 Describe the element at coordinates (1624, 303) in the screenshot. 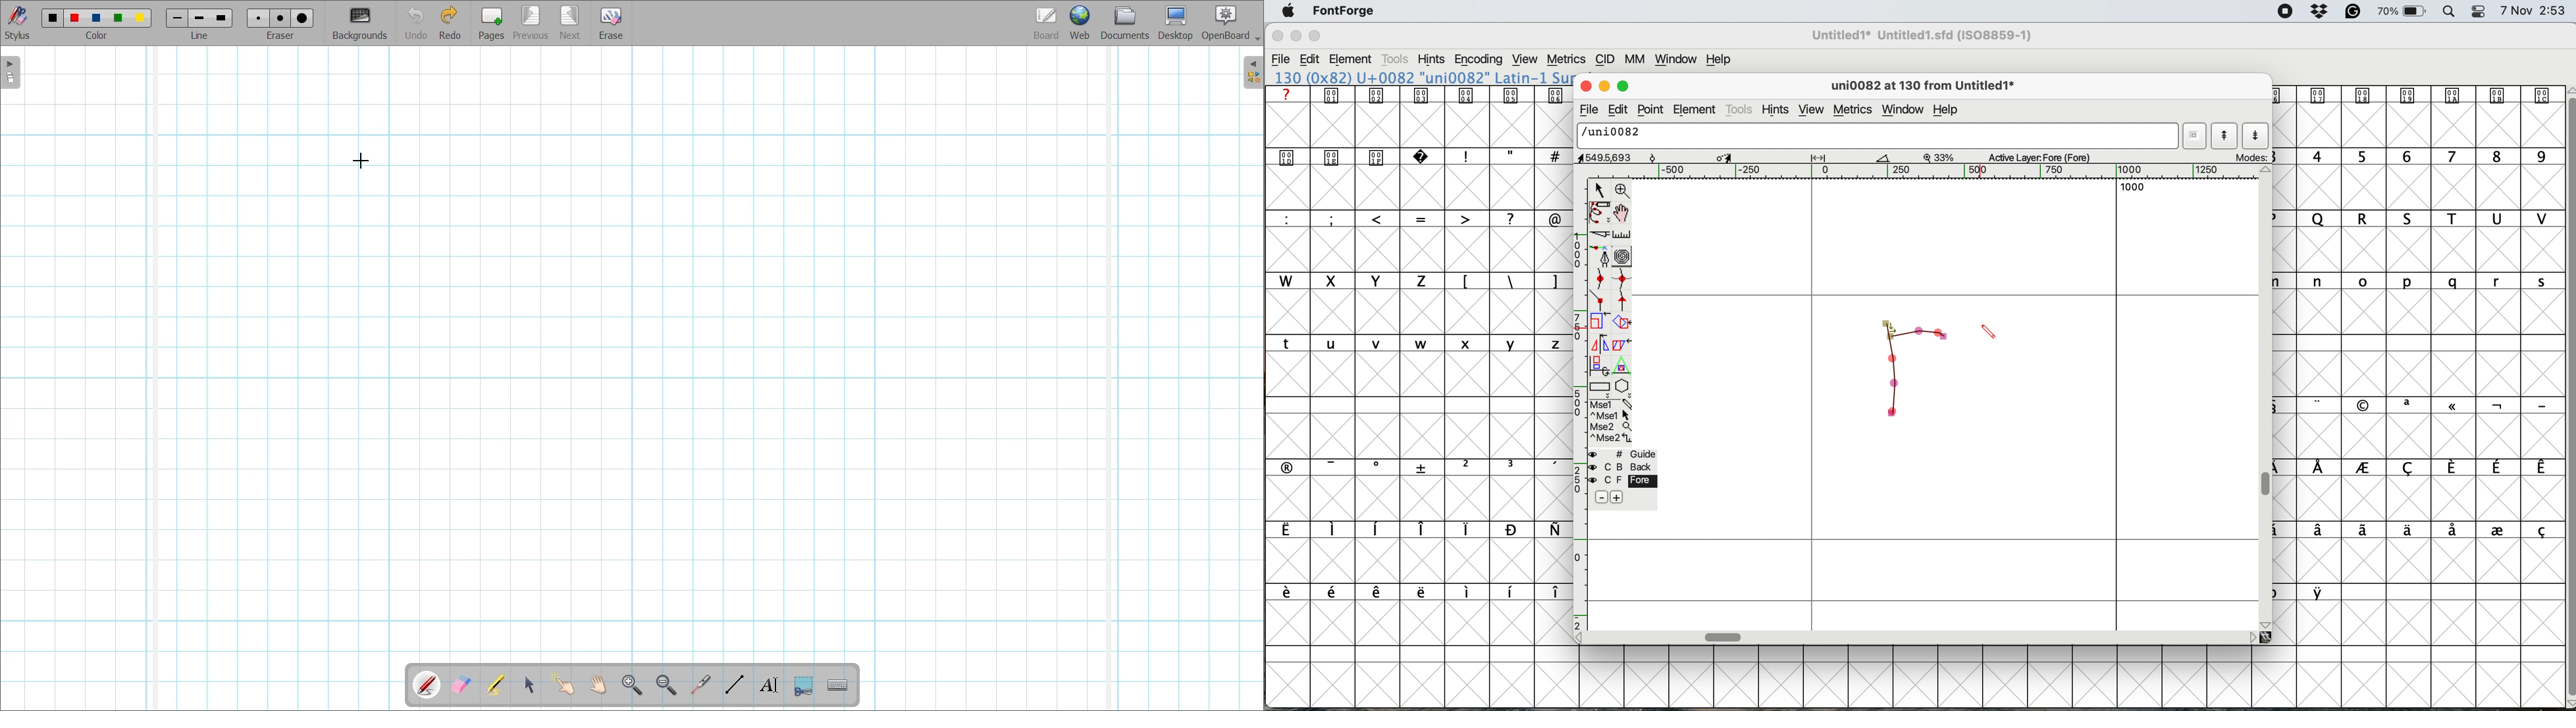

I see `add a tangent point` at that location.